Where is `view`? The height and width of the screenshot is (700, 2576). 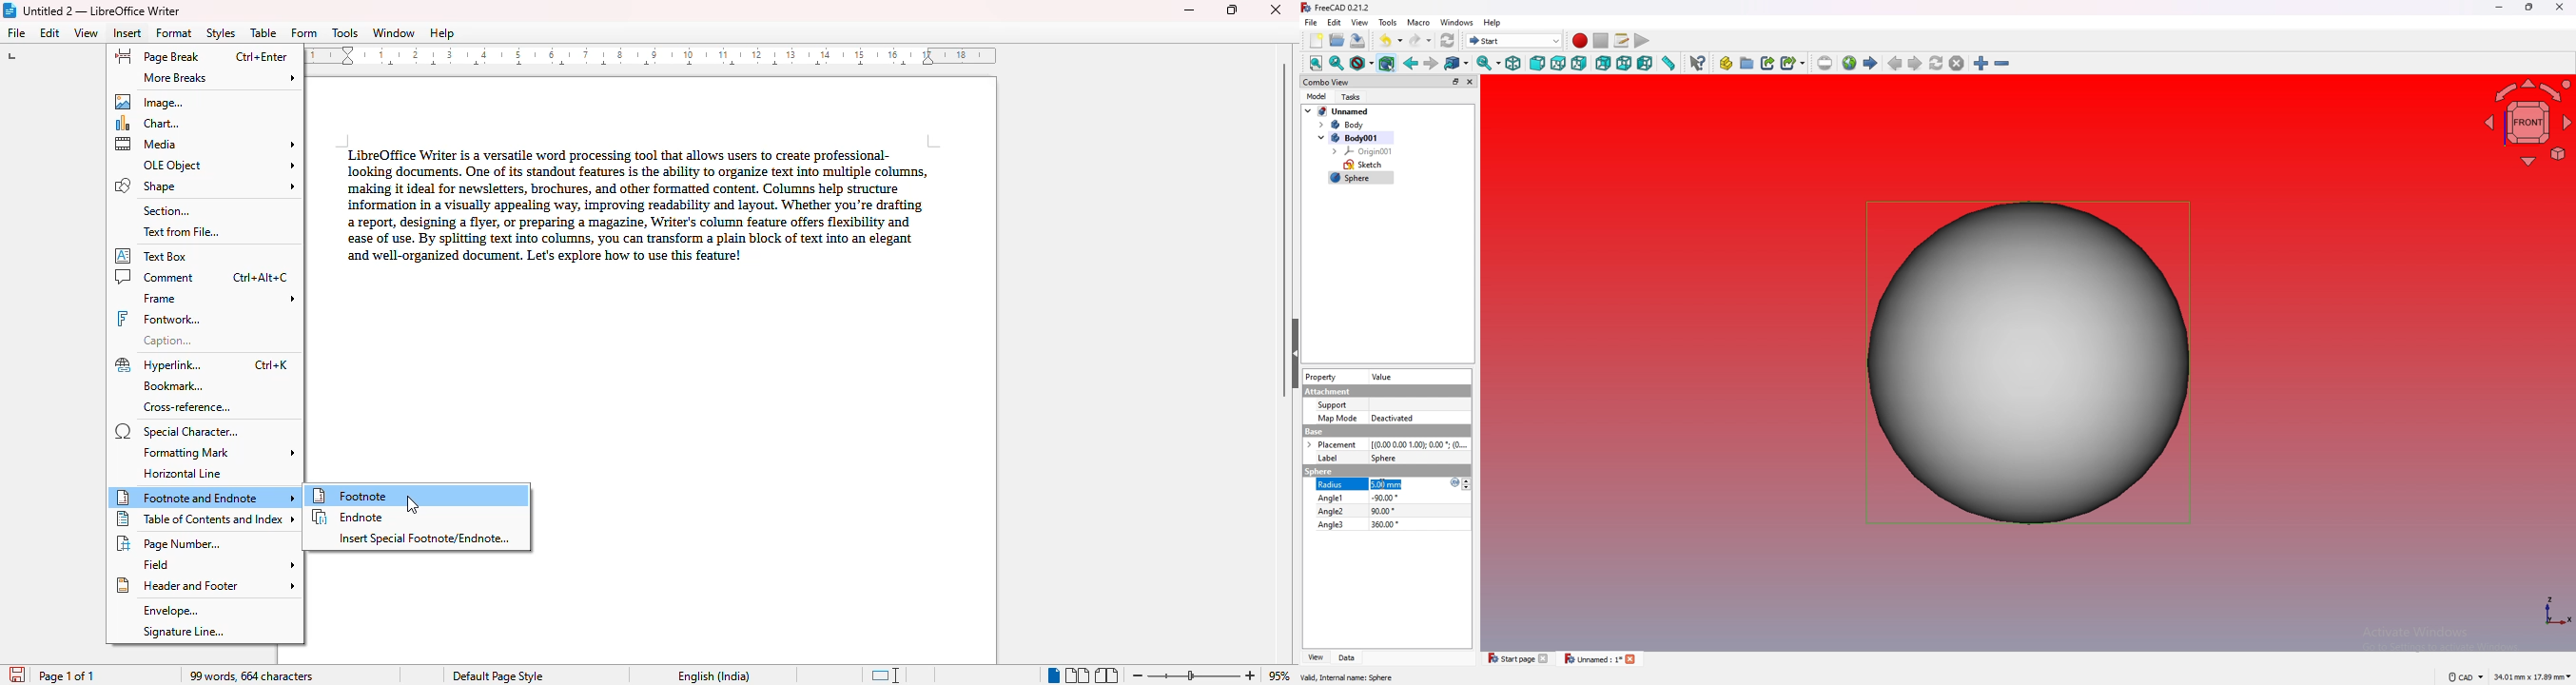
view is located at coordinates (1314, 658).